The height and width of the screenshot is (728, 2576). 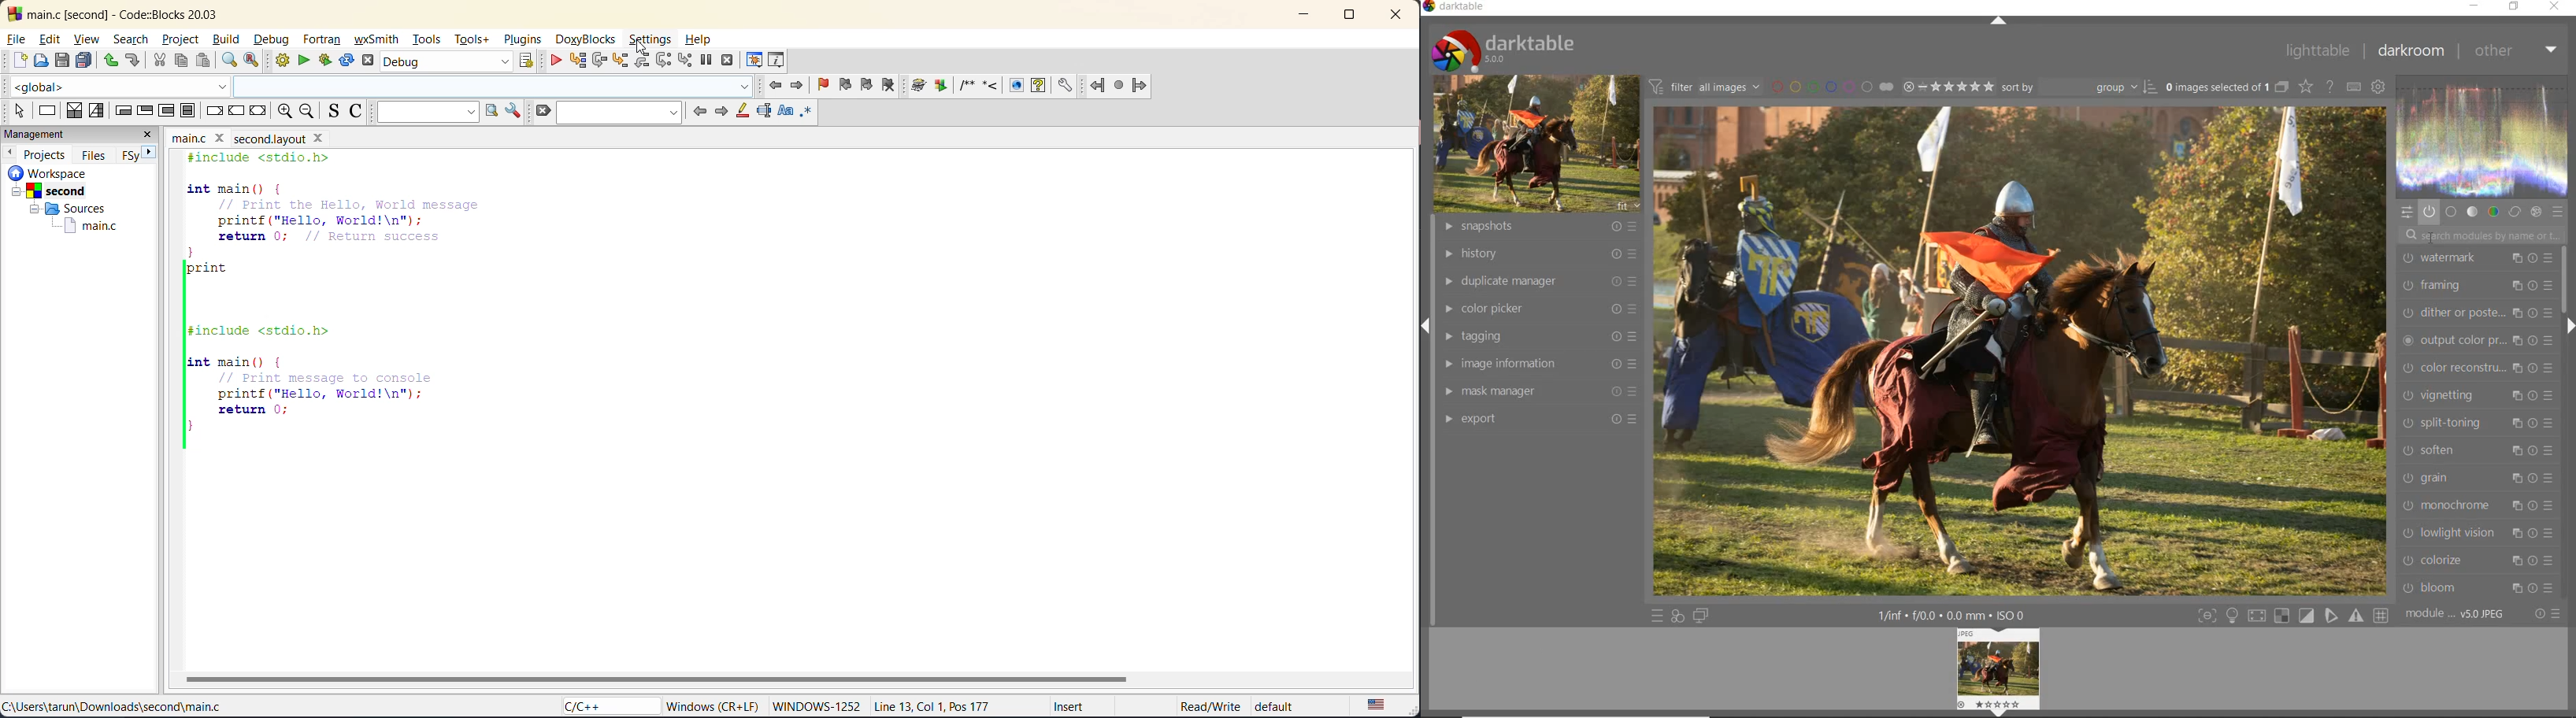 What do you see at coordinates (216, 111) in the screenshot?
I see `break instruction` at bounding box center [216, 111].